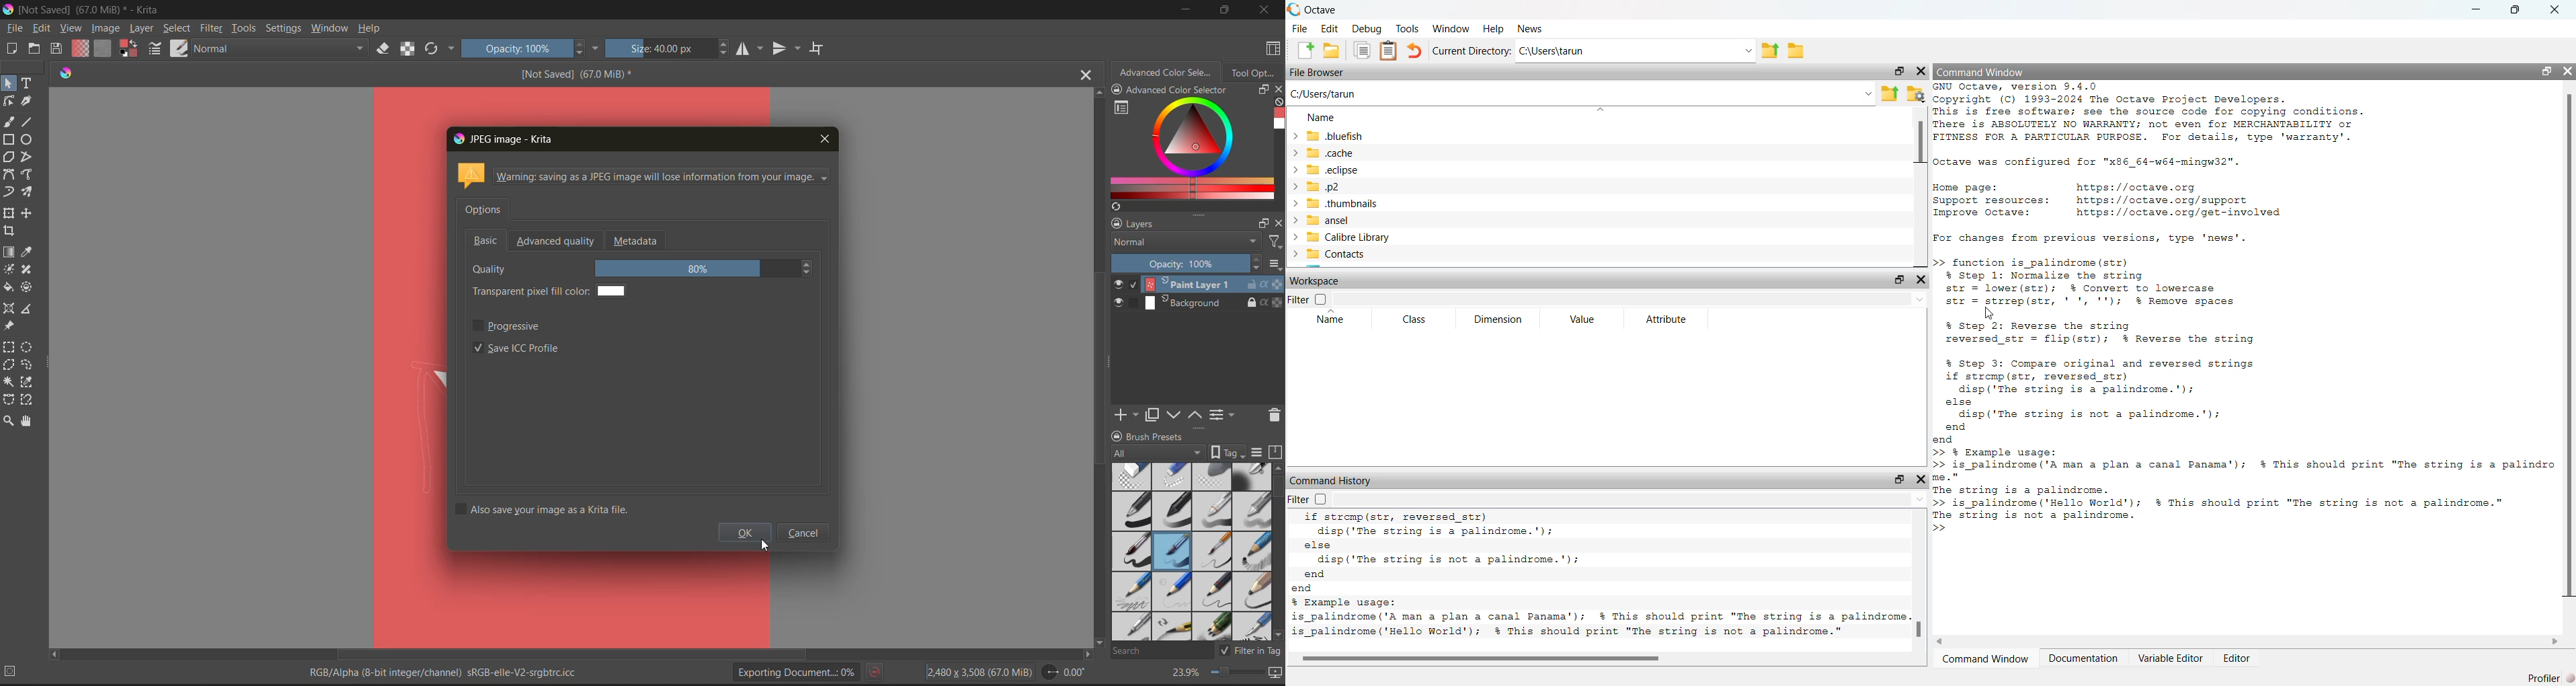 Image resolution: width=2576 pixels, height=700 pixels. What do you see at coordinates (982, 673) in the screenshot?
I see `image description` at bounding box center [982, 673].